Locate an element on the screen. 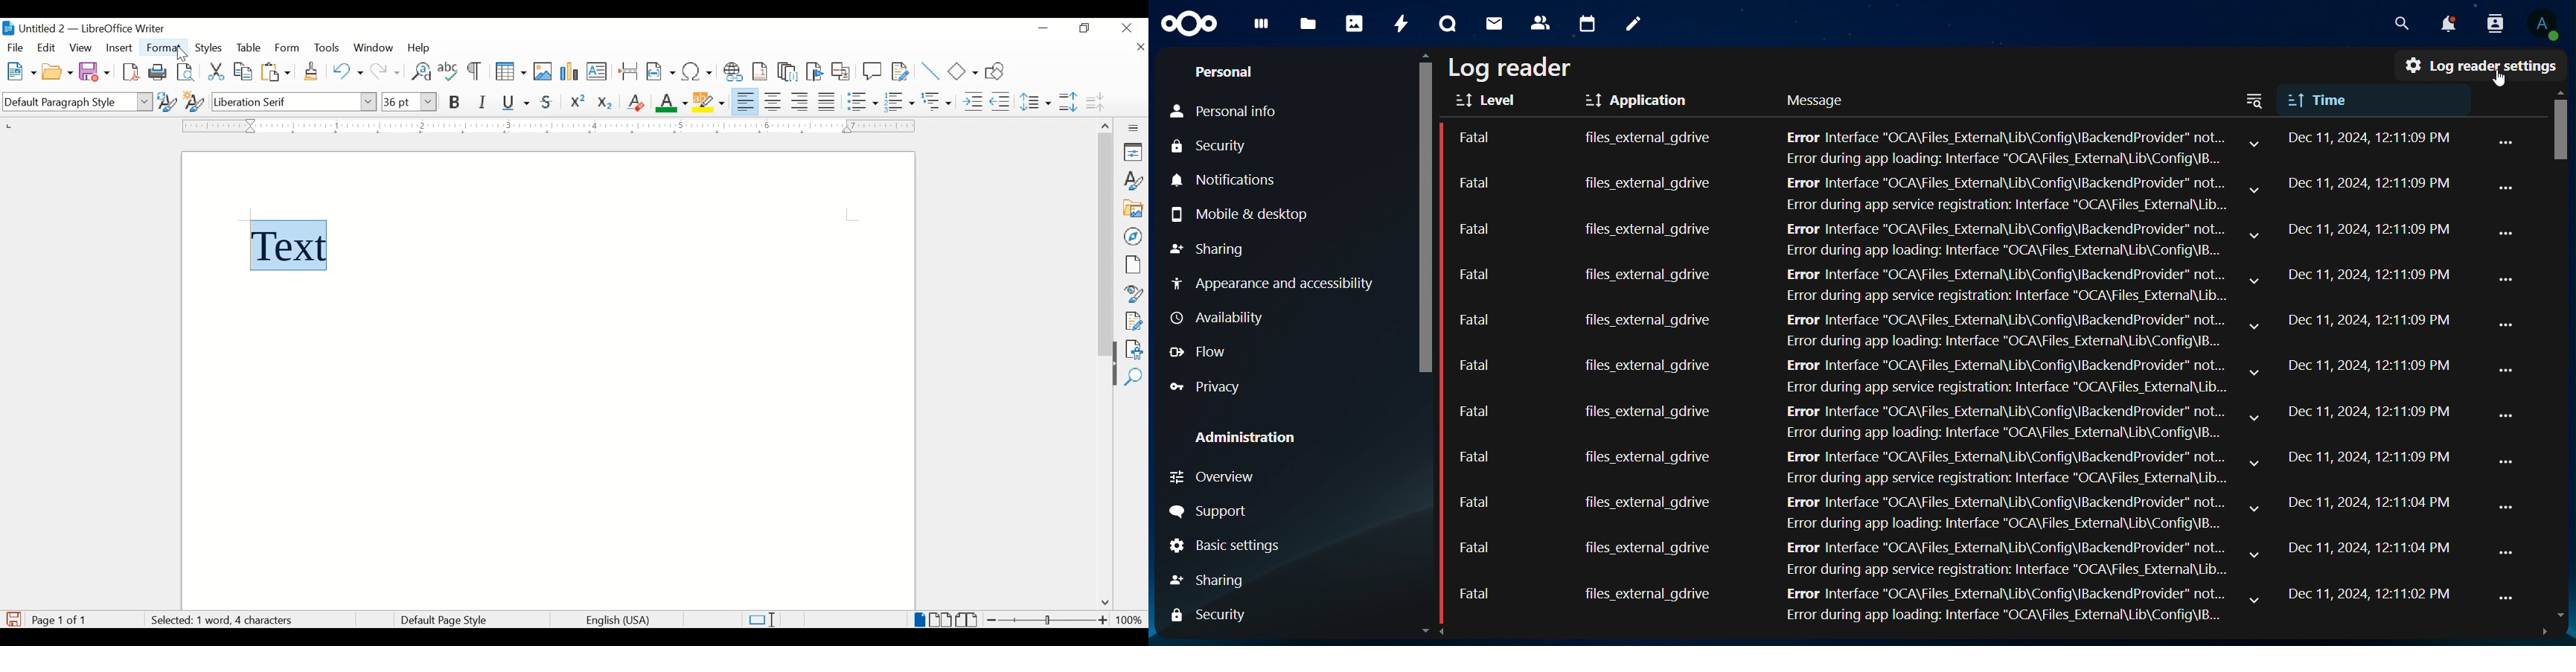 The width and height of the screenshot is (2576, 672). scrollbar is located at coordinates (1425, 342).